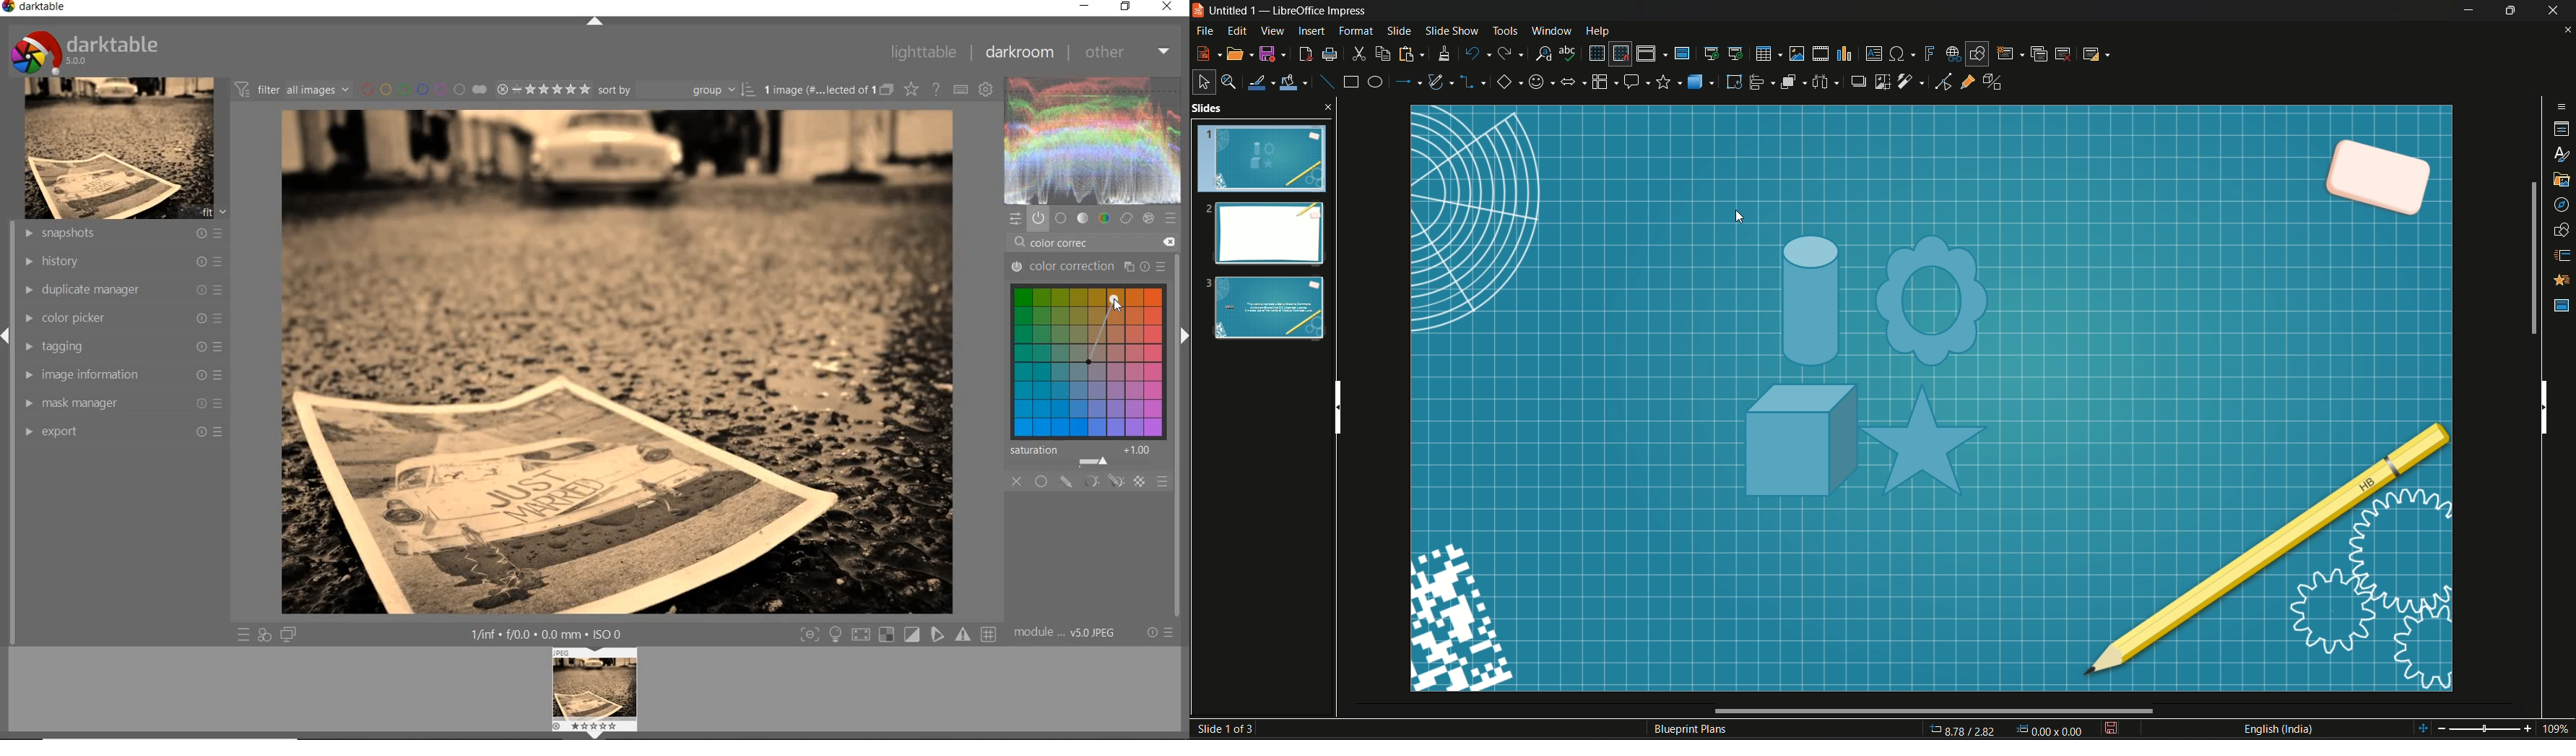 The height and width of the screenshot is (756, 2576). I want to click on lines and arrow, so click(1407, 82).